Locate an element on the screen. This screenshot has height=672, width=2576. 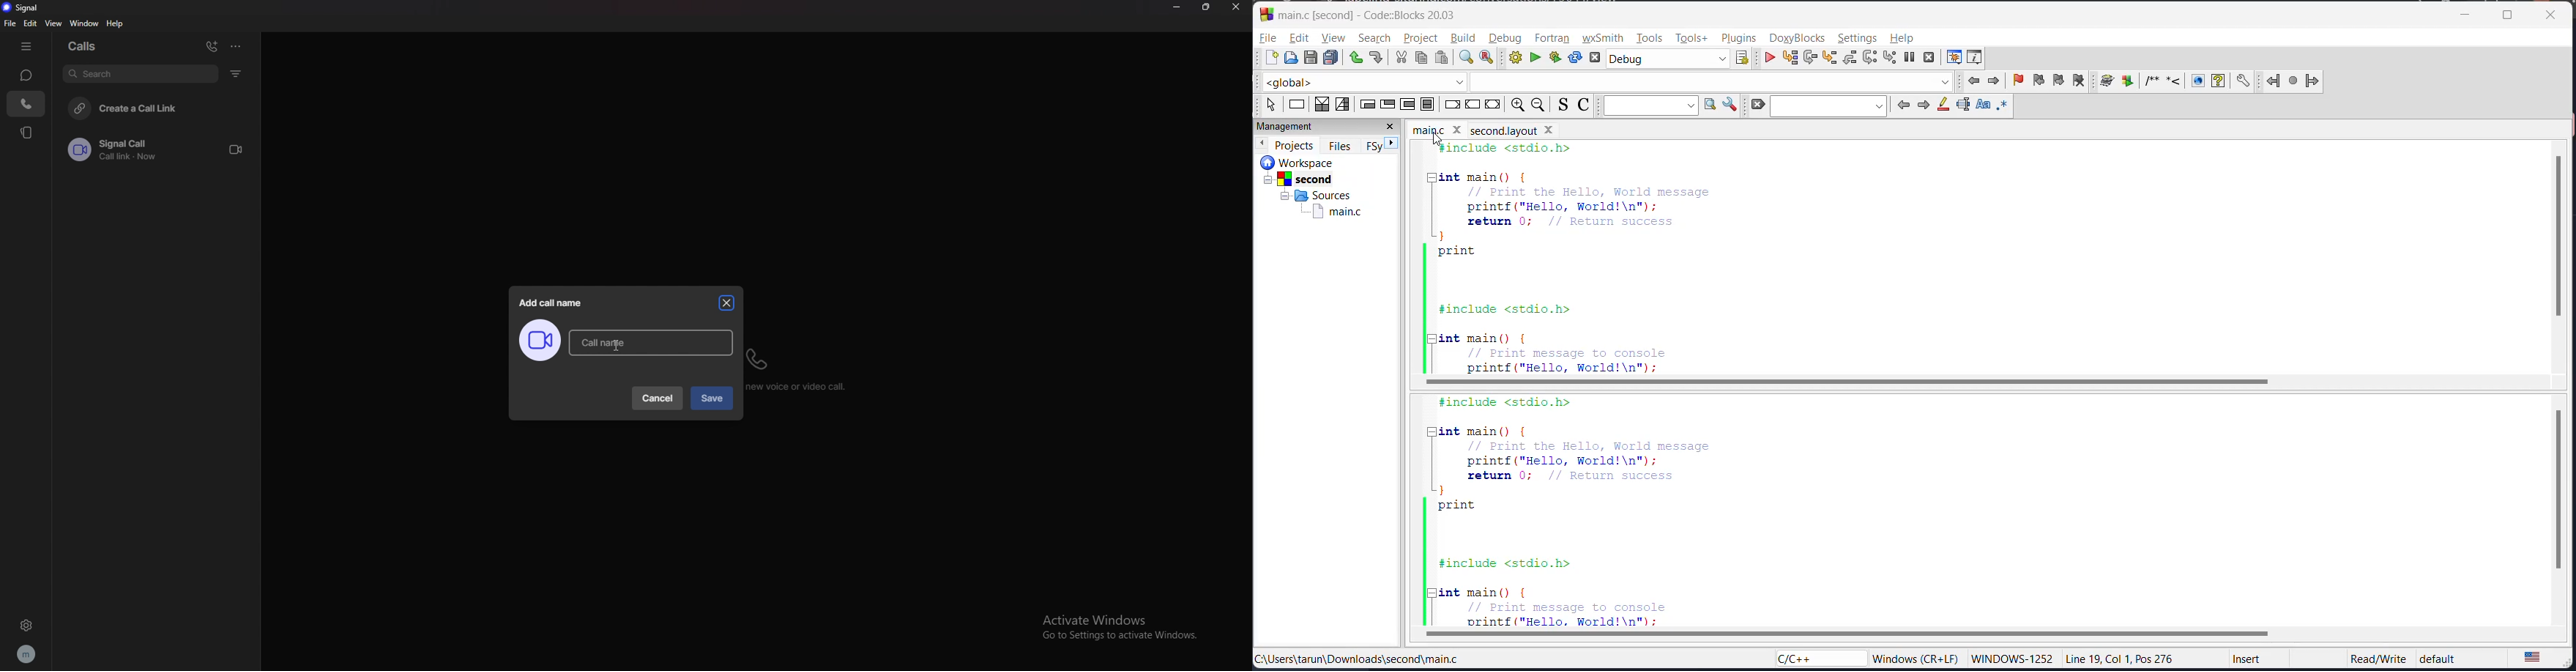
next is located at coordinates (1391, 142).